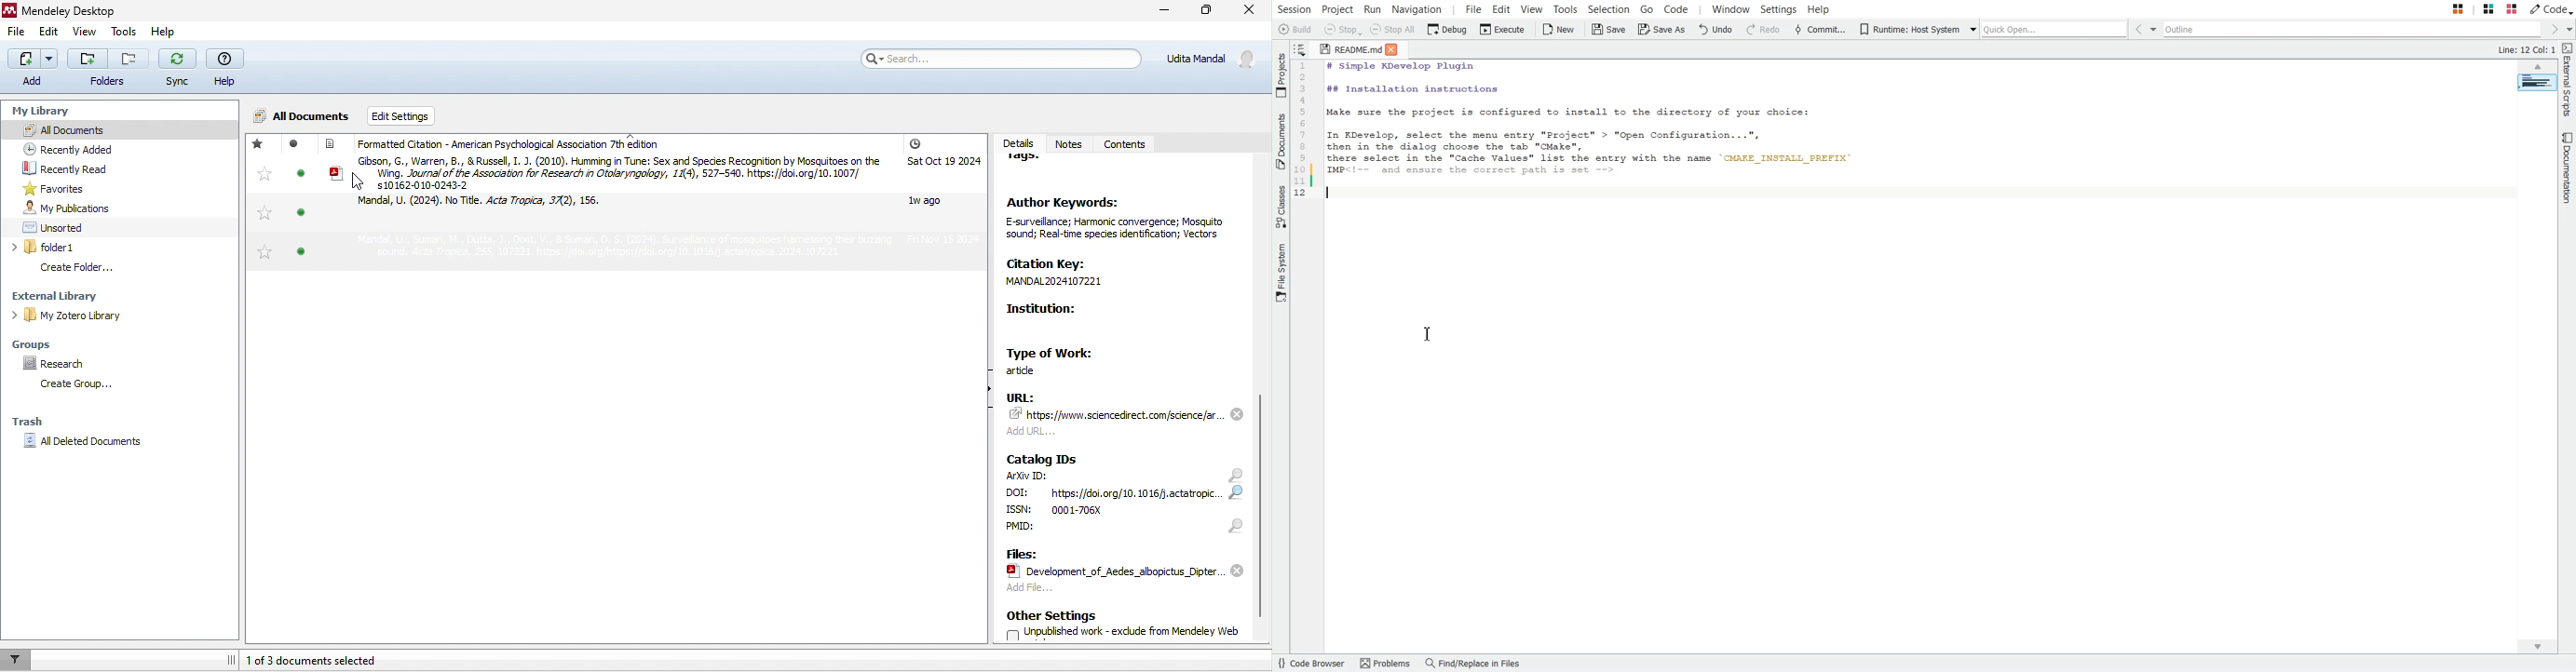 This screenshot has height=672, width=2576. Describe the element at coordinates (2551, 9) in the screenshot. I see `Code` at that location.